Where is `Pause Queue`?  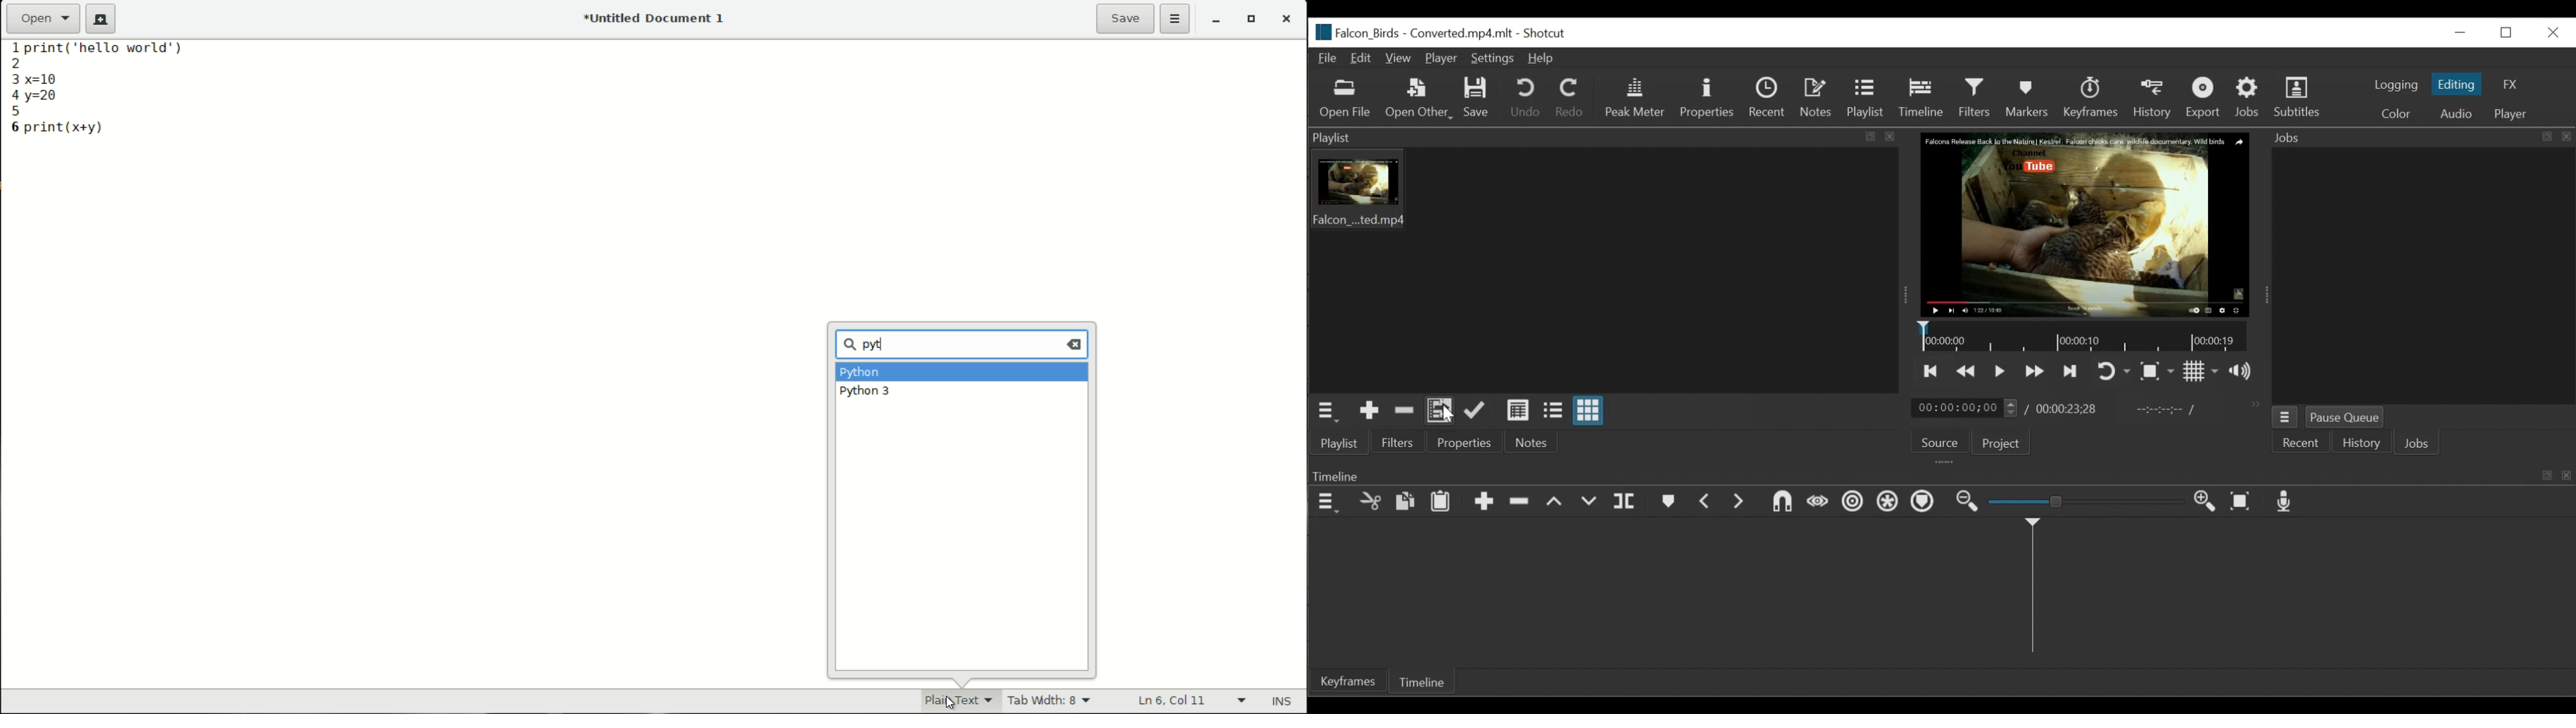
Pause Queue is located at coordinates (2352, 417).